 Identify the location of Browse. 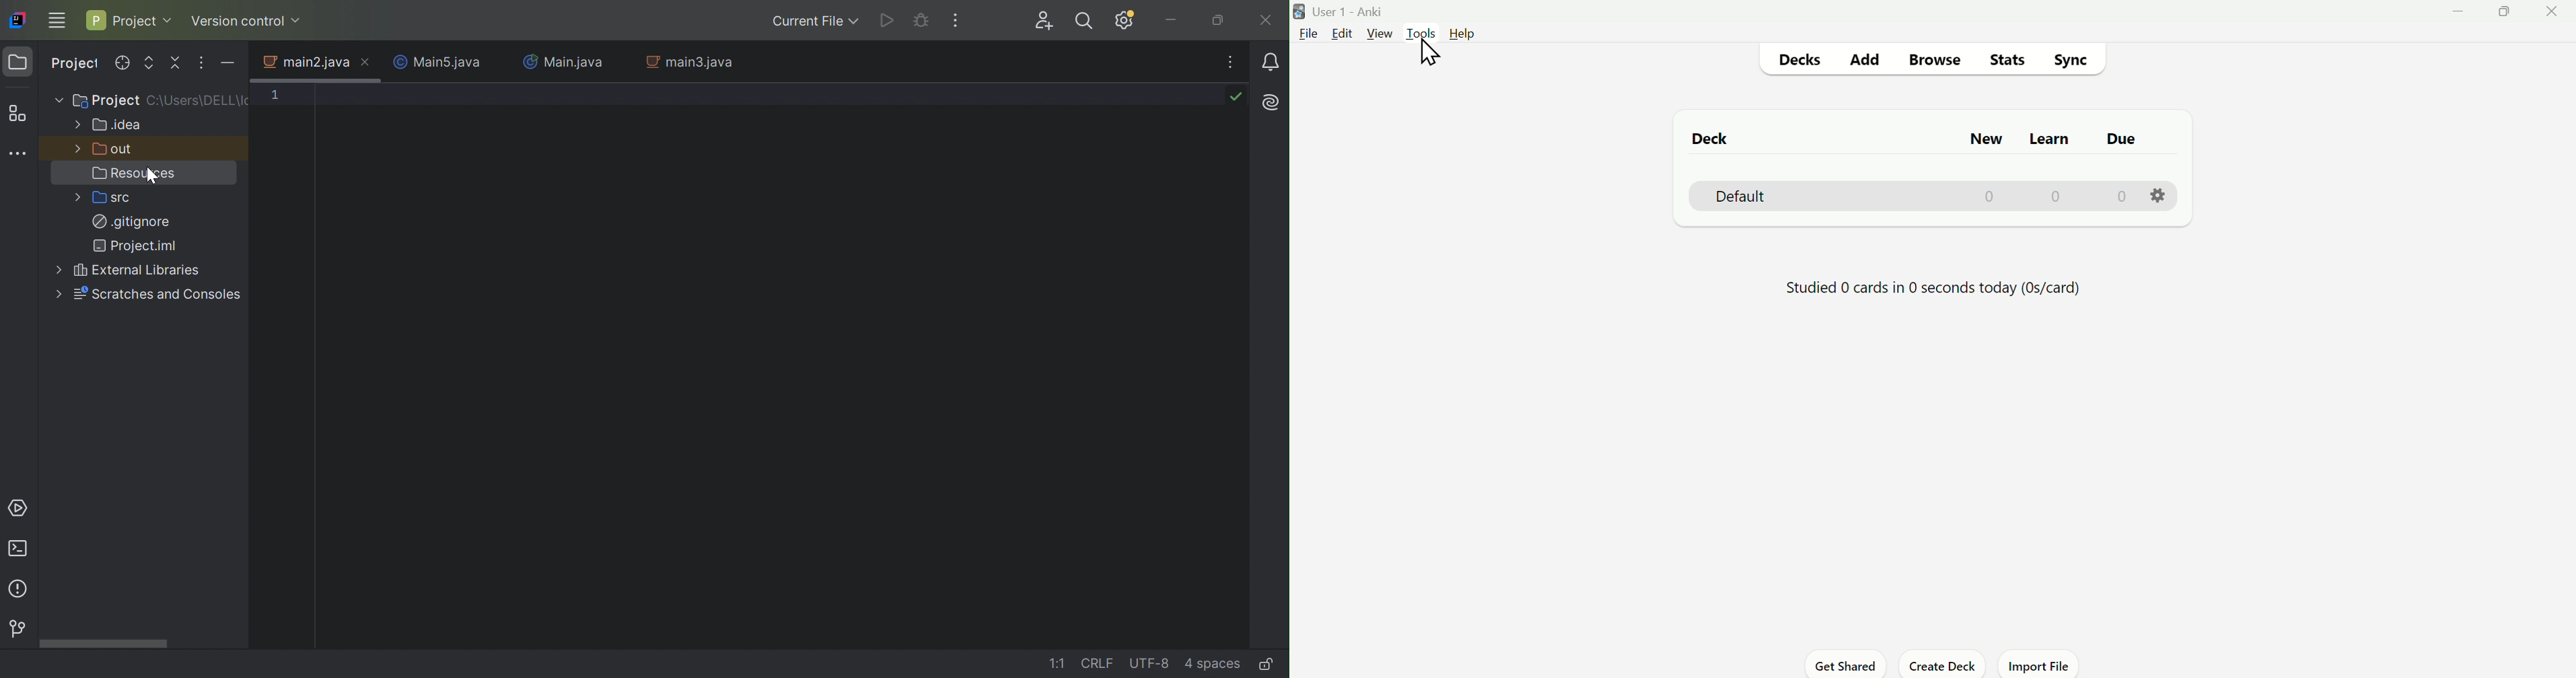
(1935, 60).